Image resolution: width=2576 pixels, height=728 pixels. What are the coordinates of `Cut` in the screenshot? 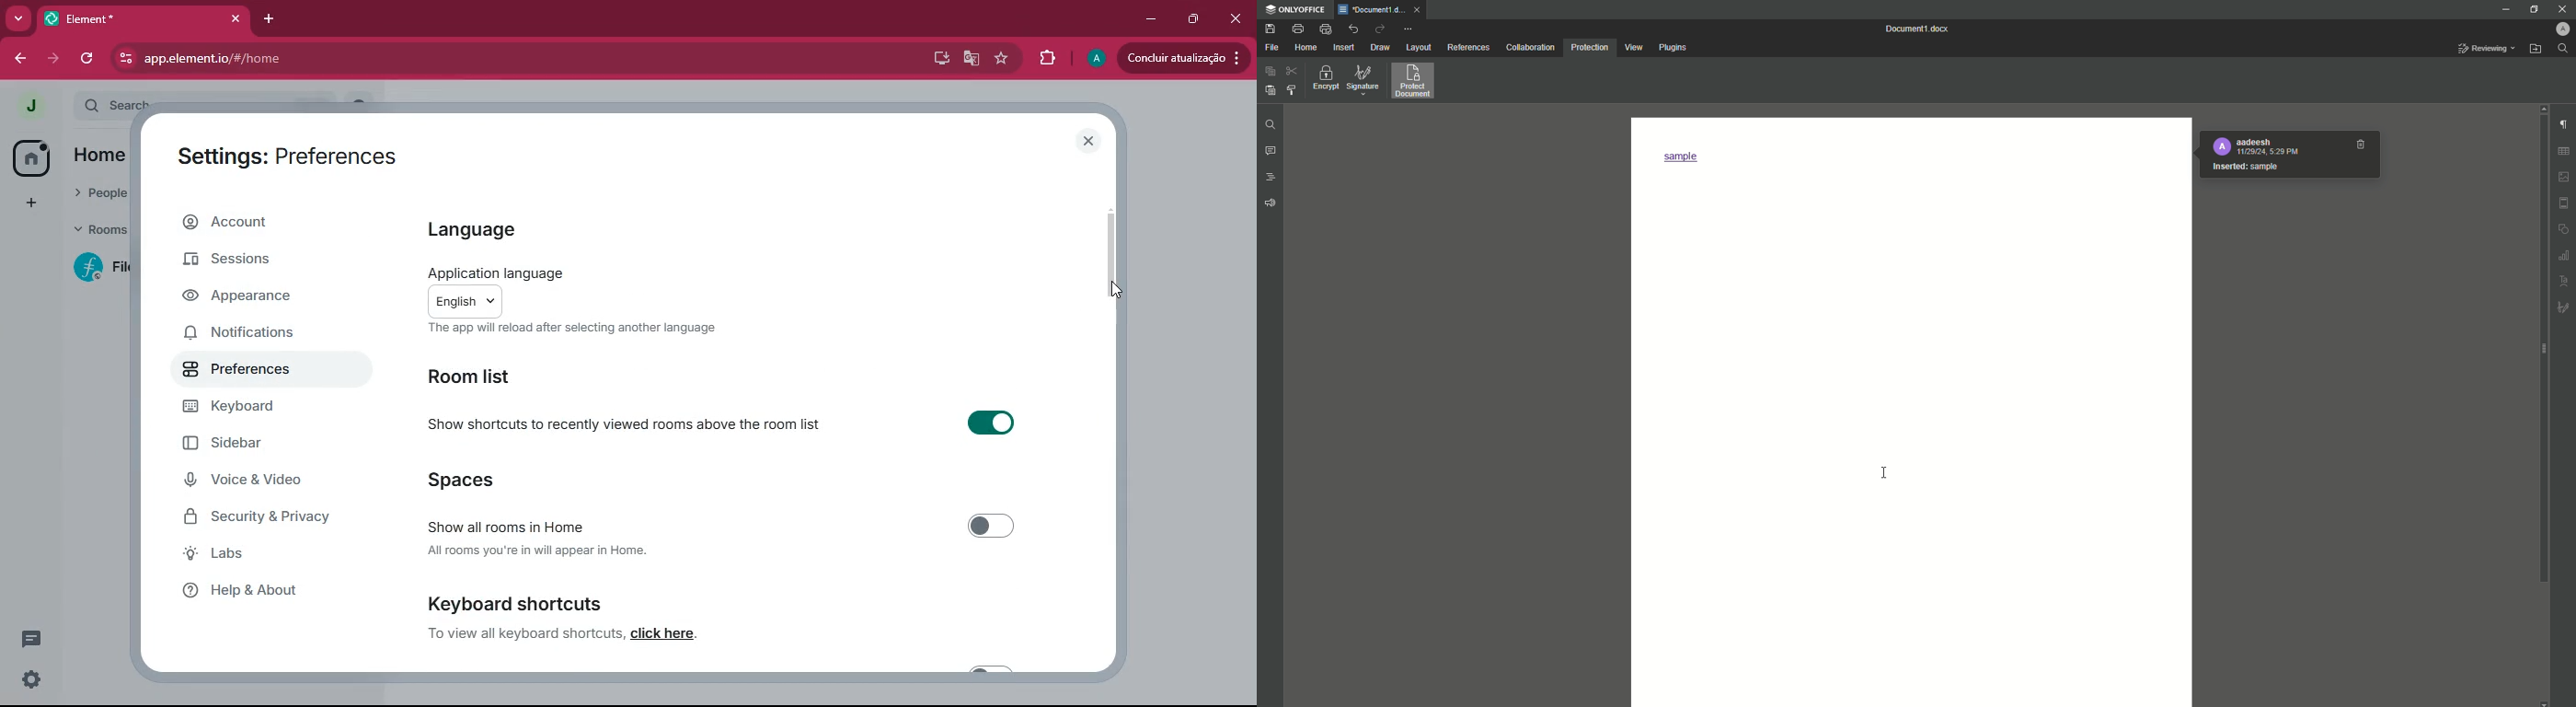 It's located at (1293, 73).